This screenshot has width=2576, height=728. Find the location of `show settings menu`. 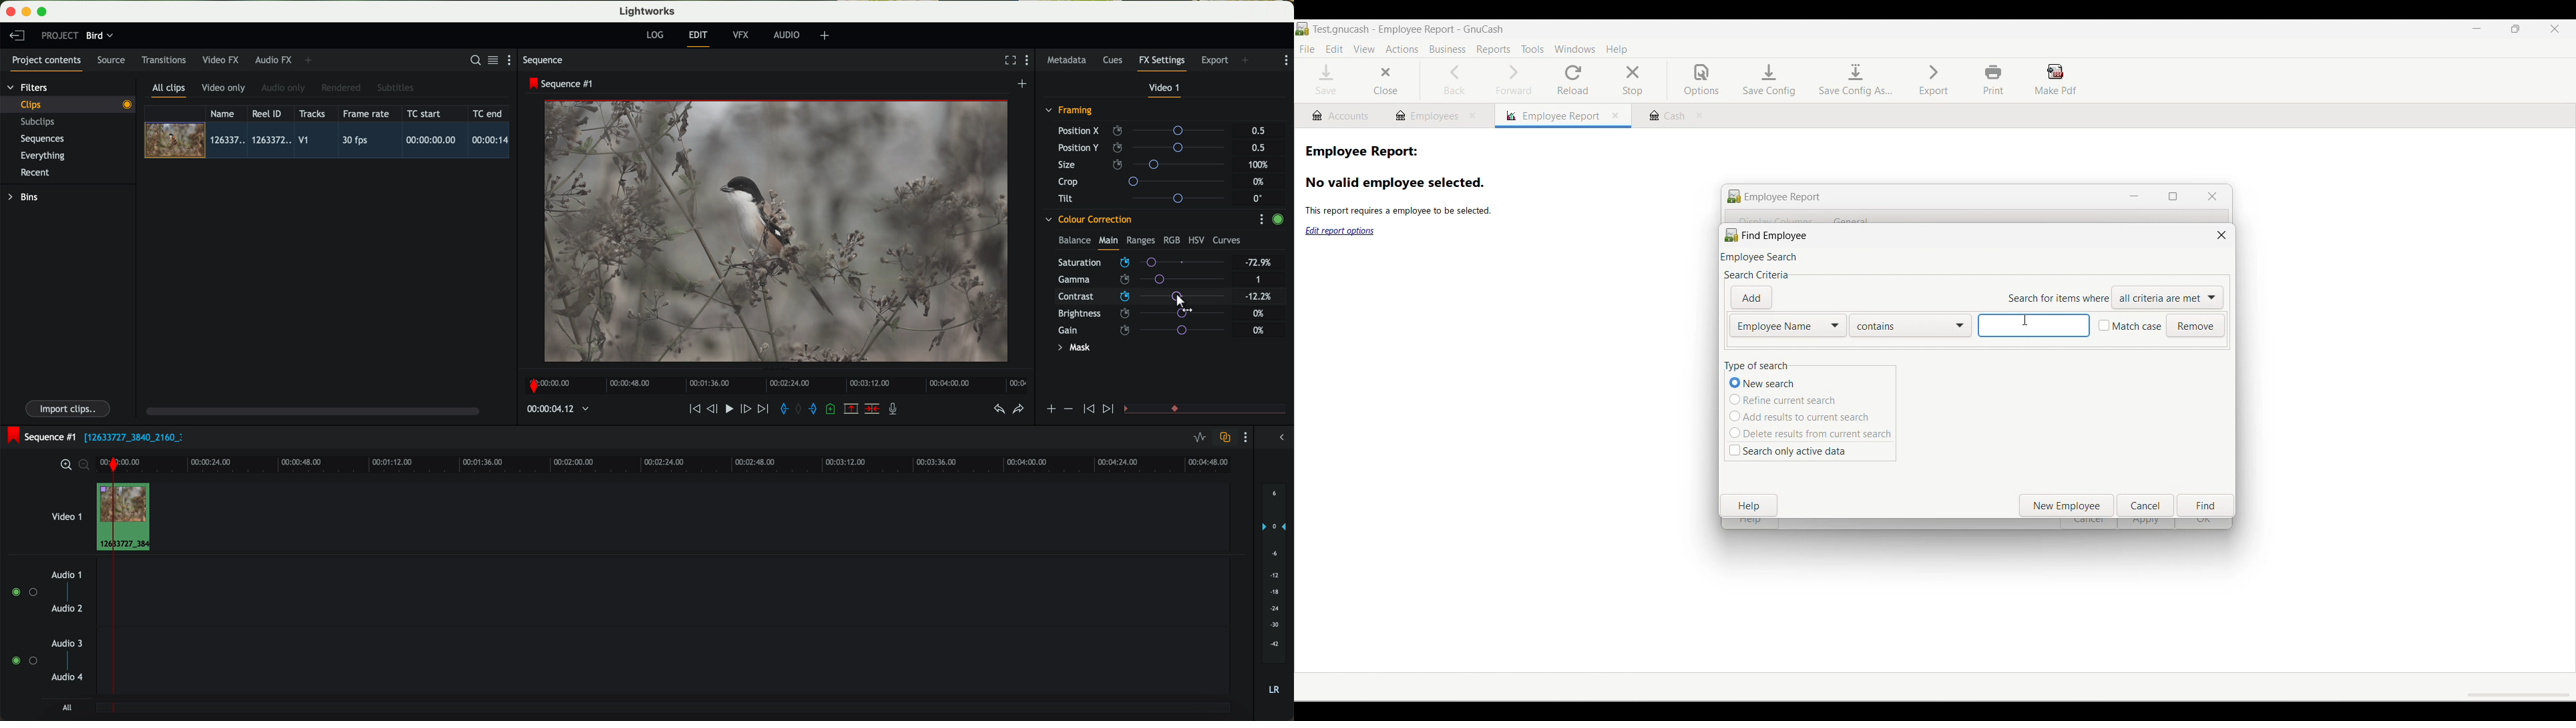

show settings menu is located at coordinates (1244, 437).